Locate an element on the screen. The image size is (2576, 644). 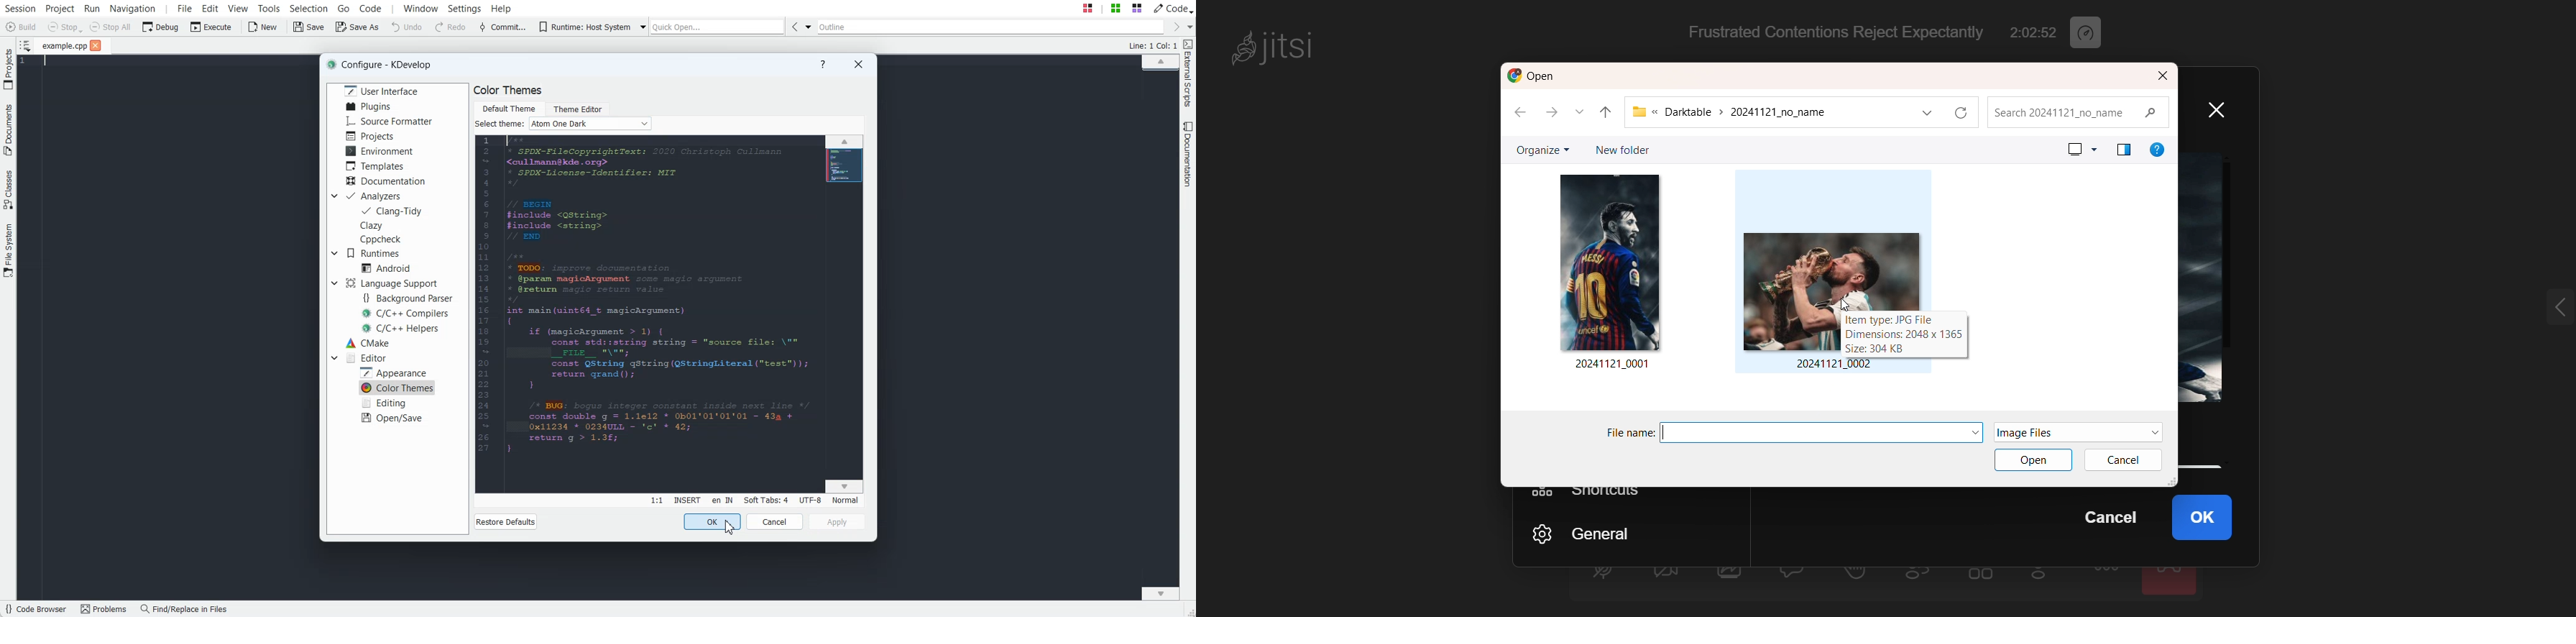
Classes is located at coordinates (8, 191).